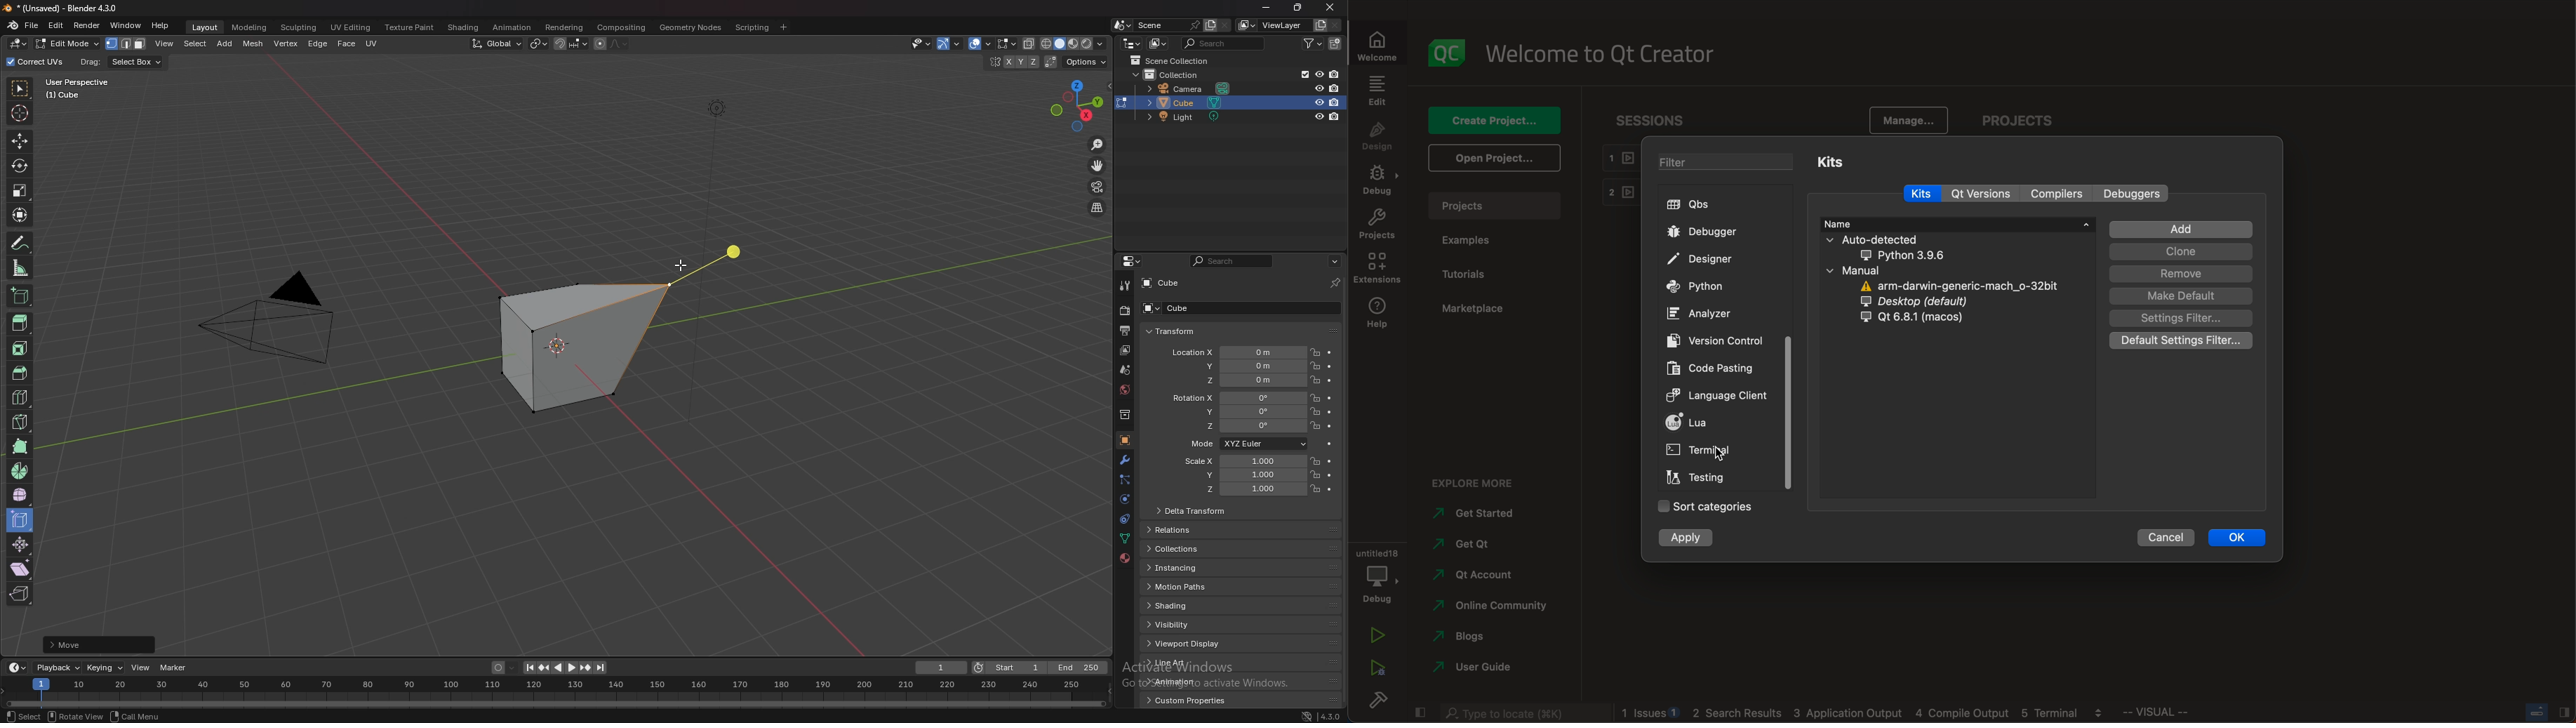  Describe the element at coordinates (1488, 544) in the screenshot. I see `get qt` at that location.